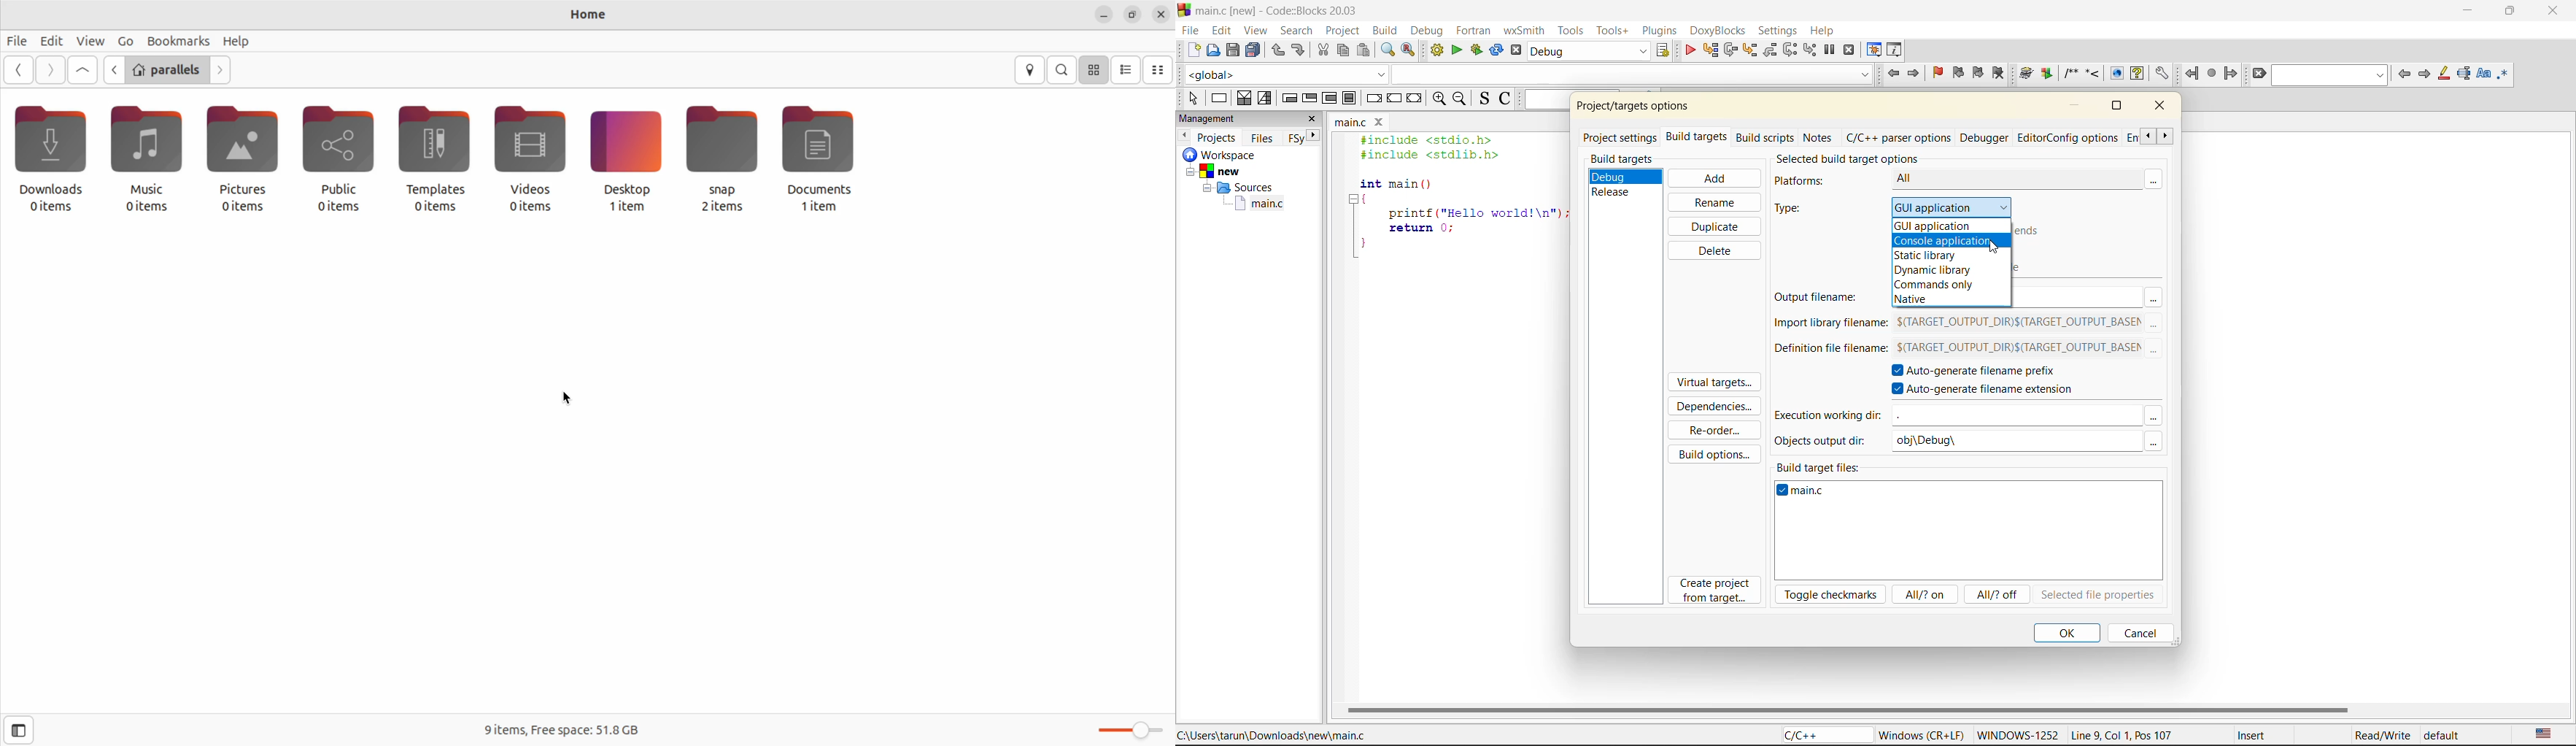  What do you see at coordinates (1933, 285) in the screenshot?
I see `commands only` at bounding box center [1933, 285].